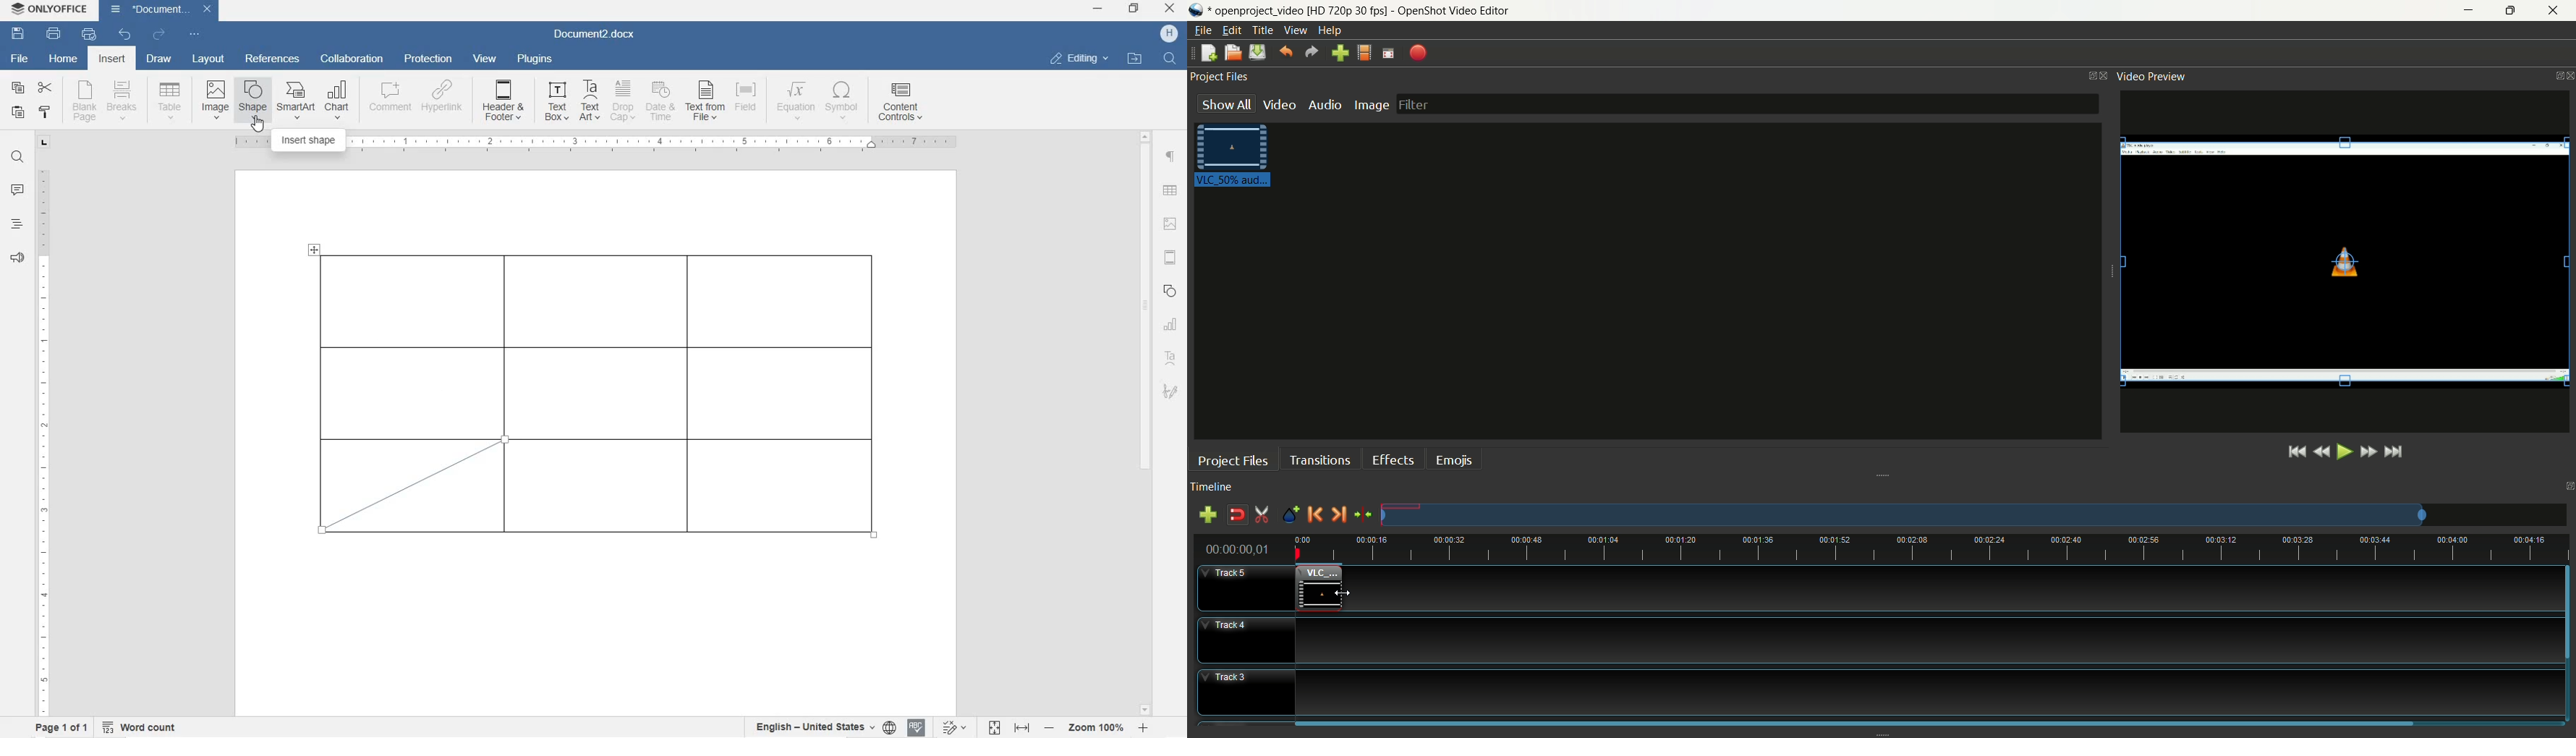 This screenshot has width=2576, height=756. Describe the element at coordinates (252, 102) in the screenshot. I see `INSERT SHAPE` at that location.